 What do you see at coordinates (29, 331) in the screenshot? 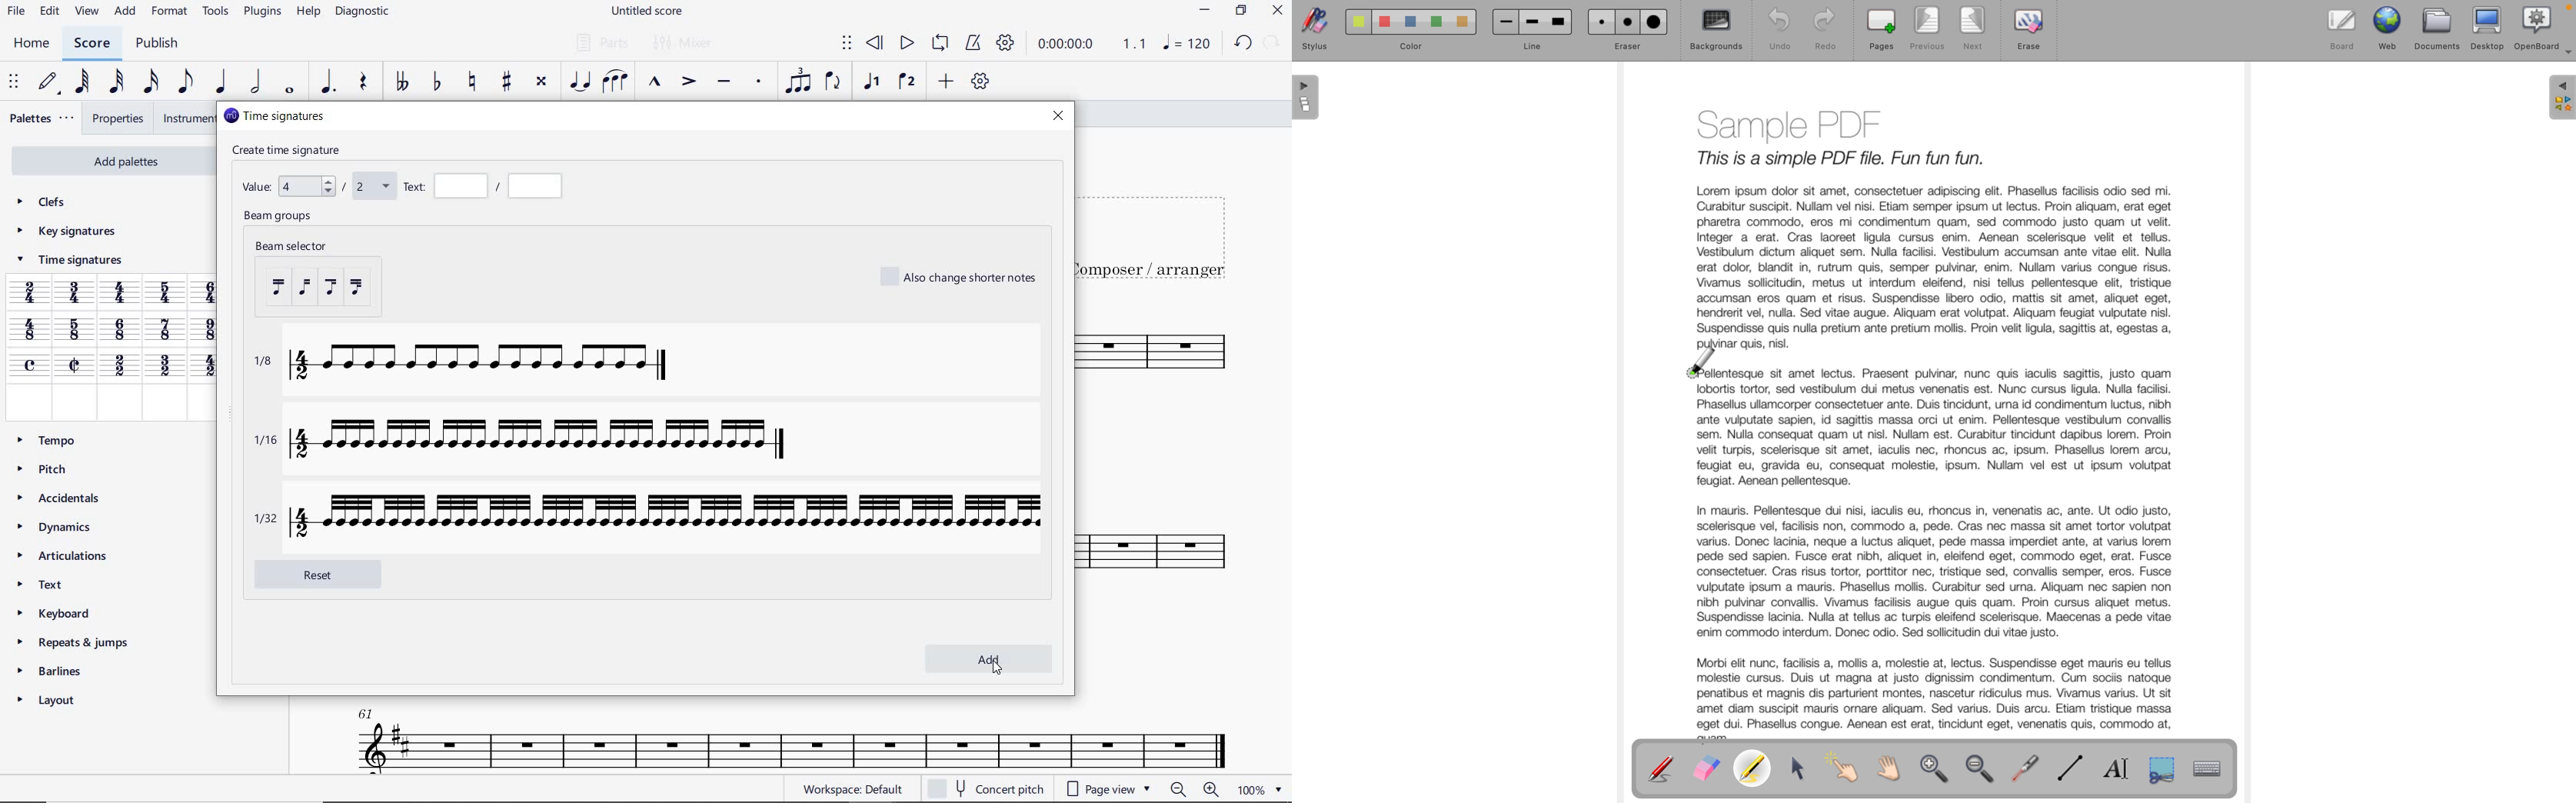
I see `4/8` at bounding box center [29, 331].